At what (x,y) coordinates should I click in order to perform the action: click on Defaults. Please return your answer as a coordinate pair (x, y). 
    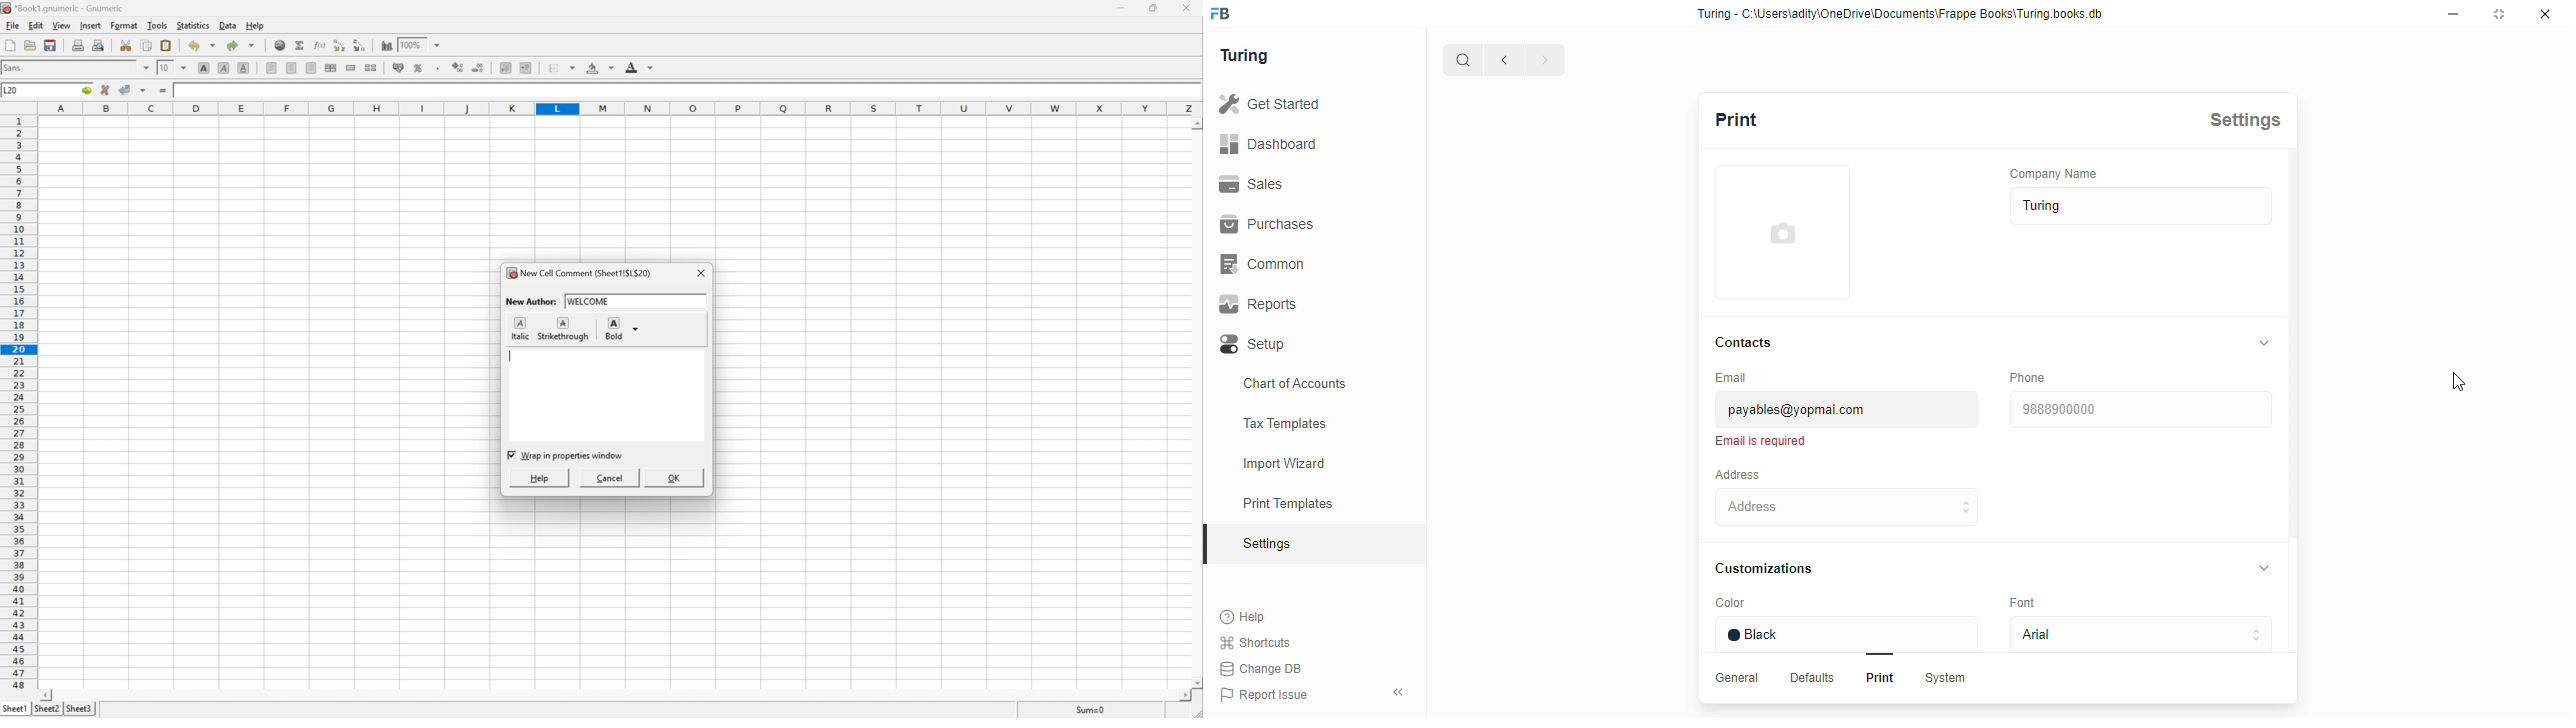
    Looking at the image, I should click on (1814, 679).